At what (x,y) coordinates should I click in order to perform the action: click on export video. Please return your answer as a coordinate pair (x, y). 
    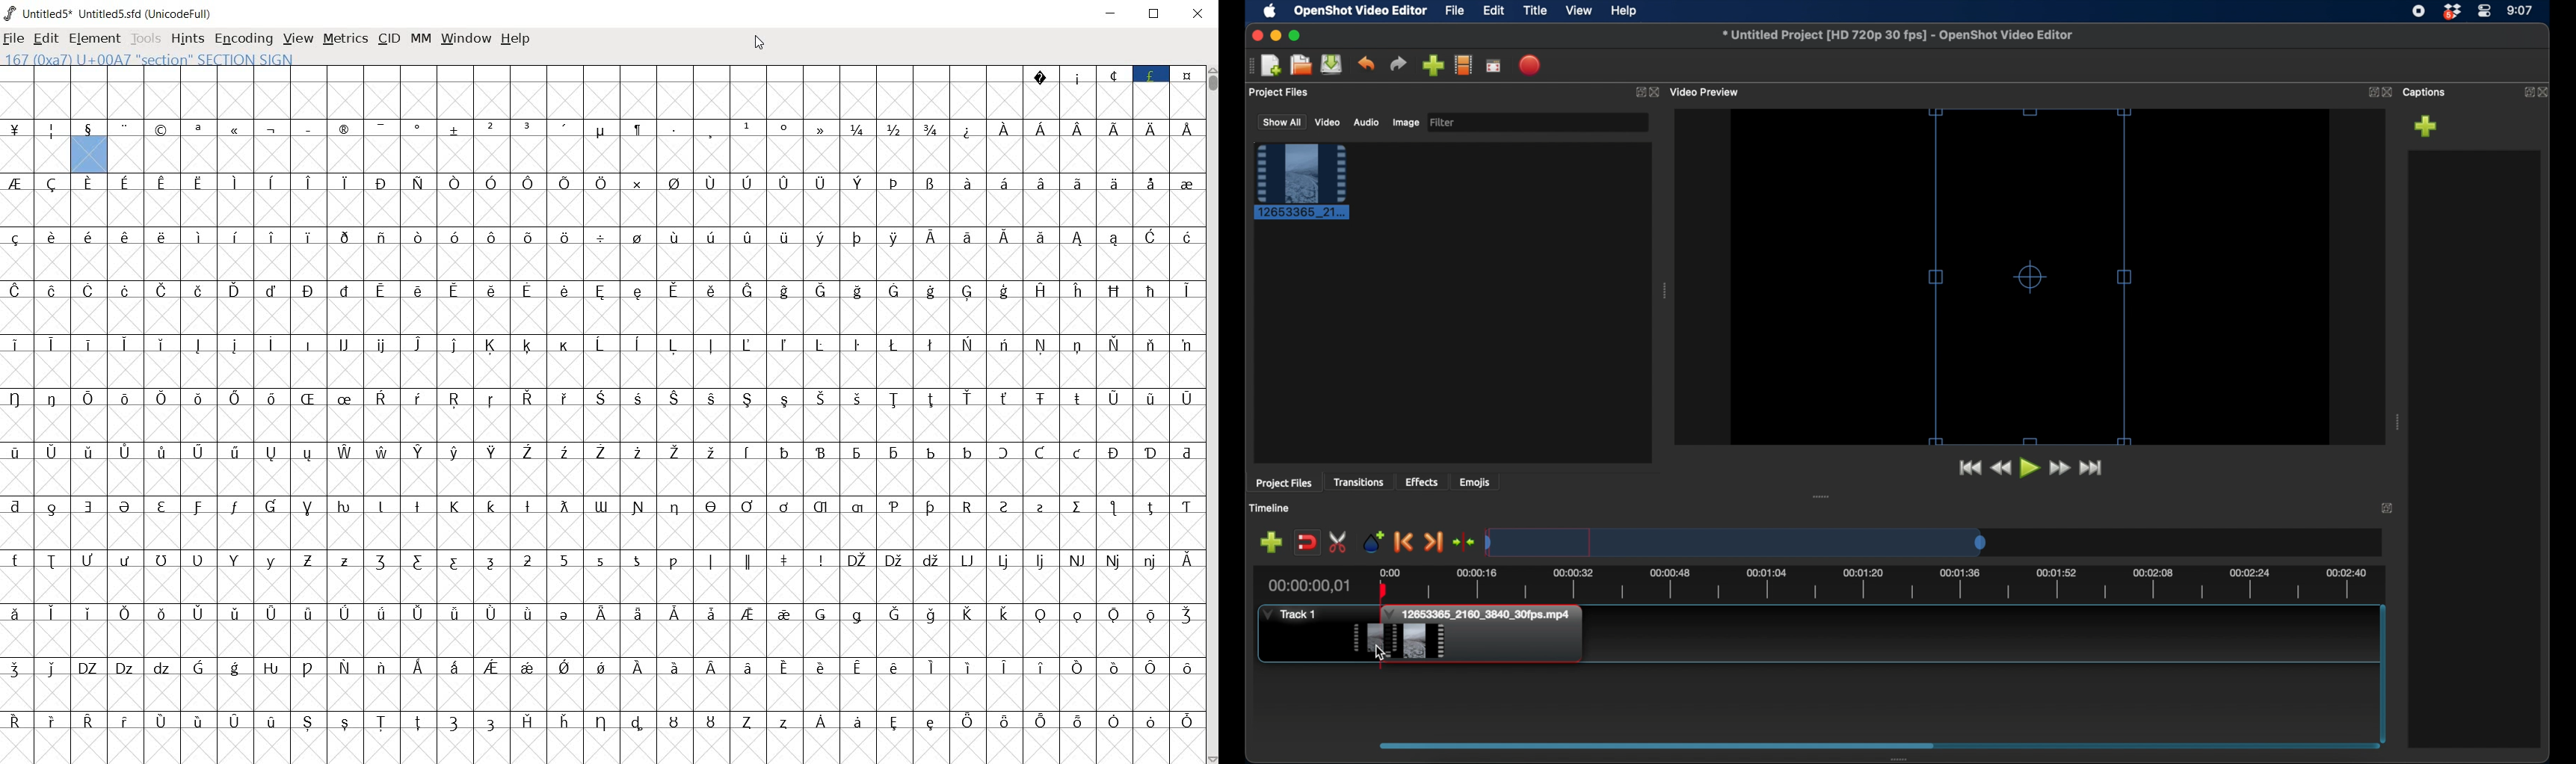
    Looking at the image, I should click on (1528, 65).